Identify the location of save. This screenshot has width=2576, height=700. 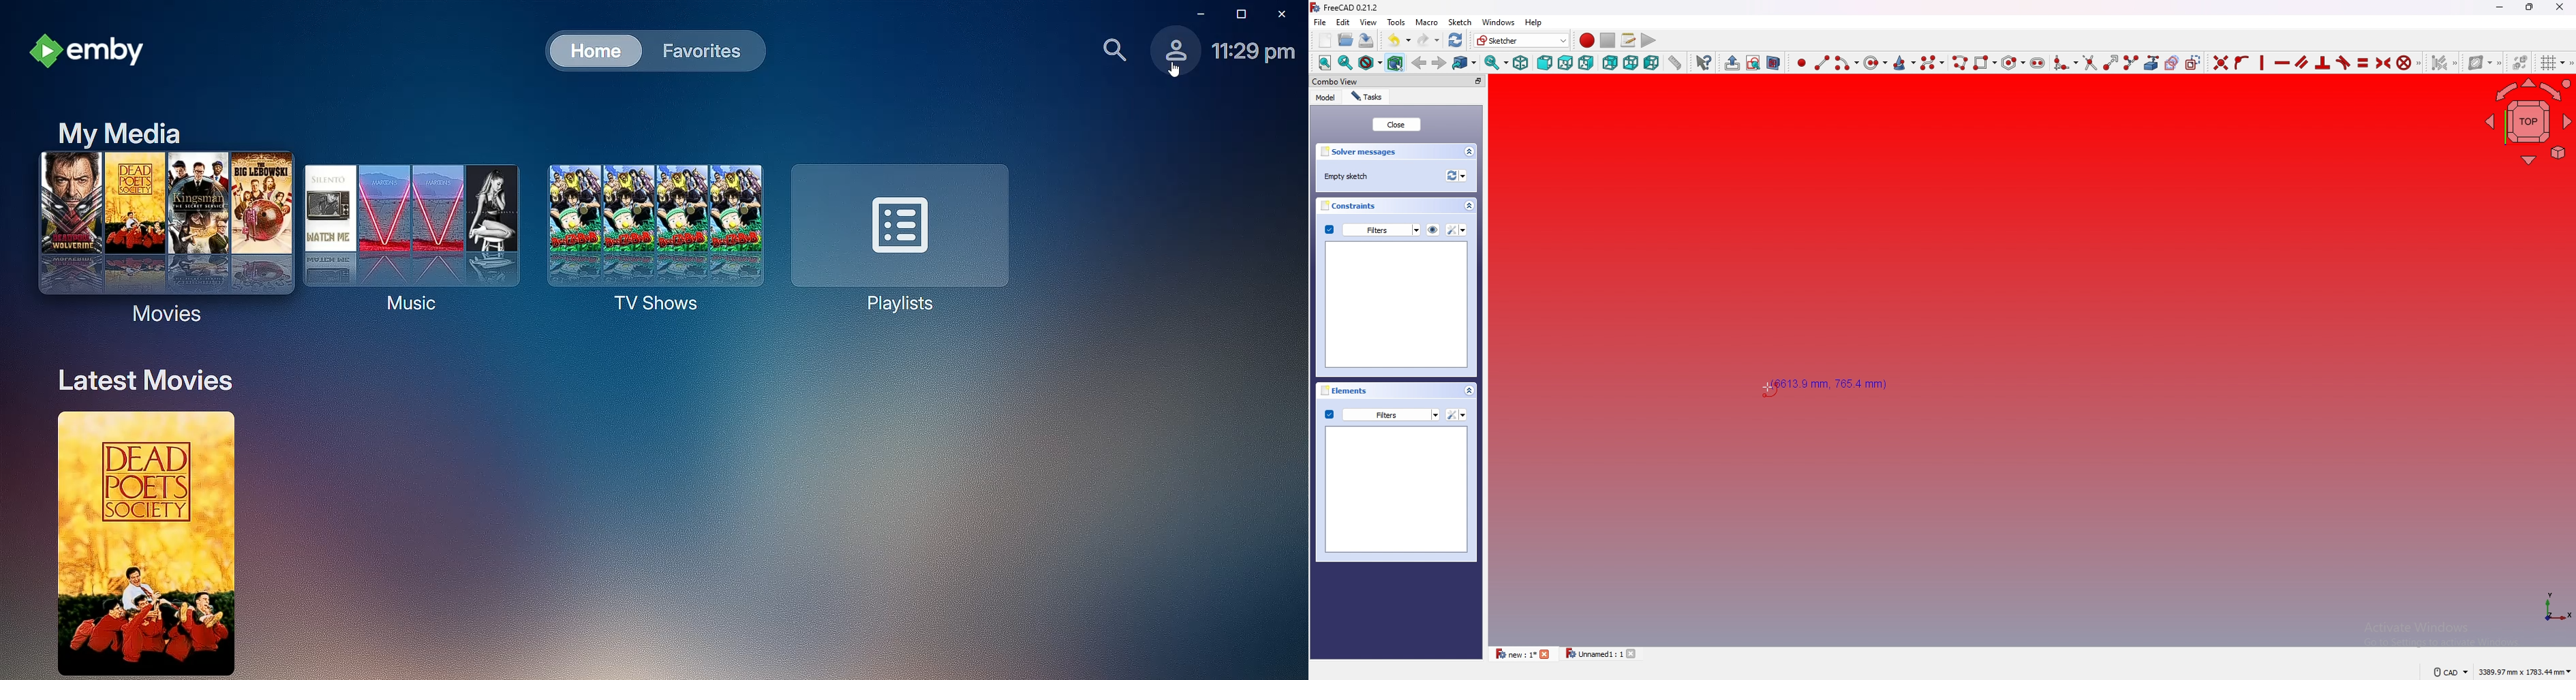
(1365, 40).